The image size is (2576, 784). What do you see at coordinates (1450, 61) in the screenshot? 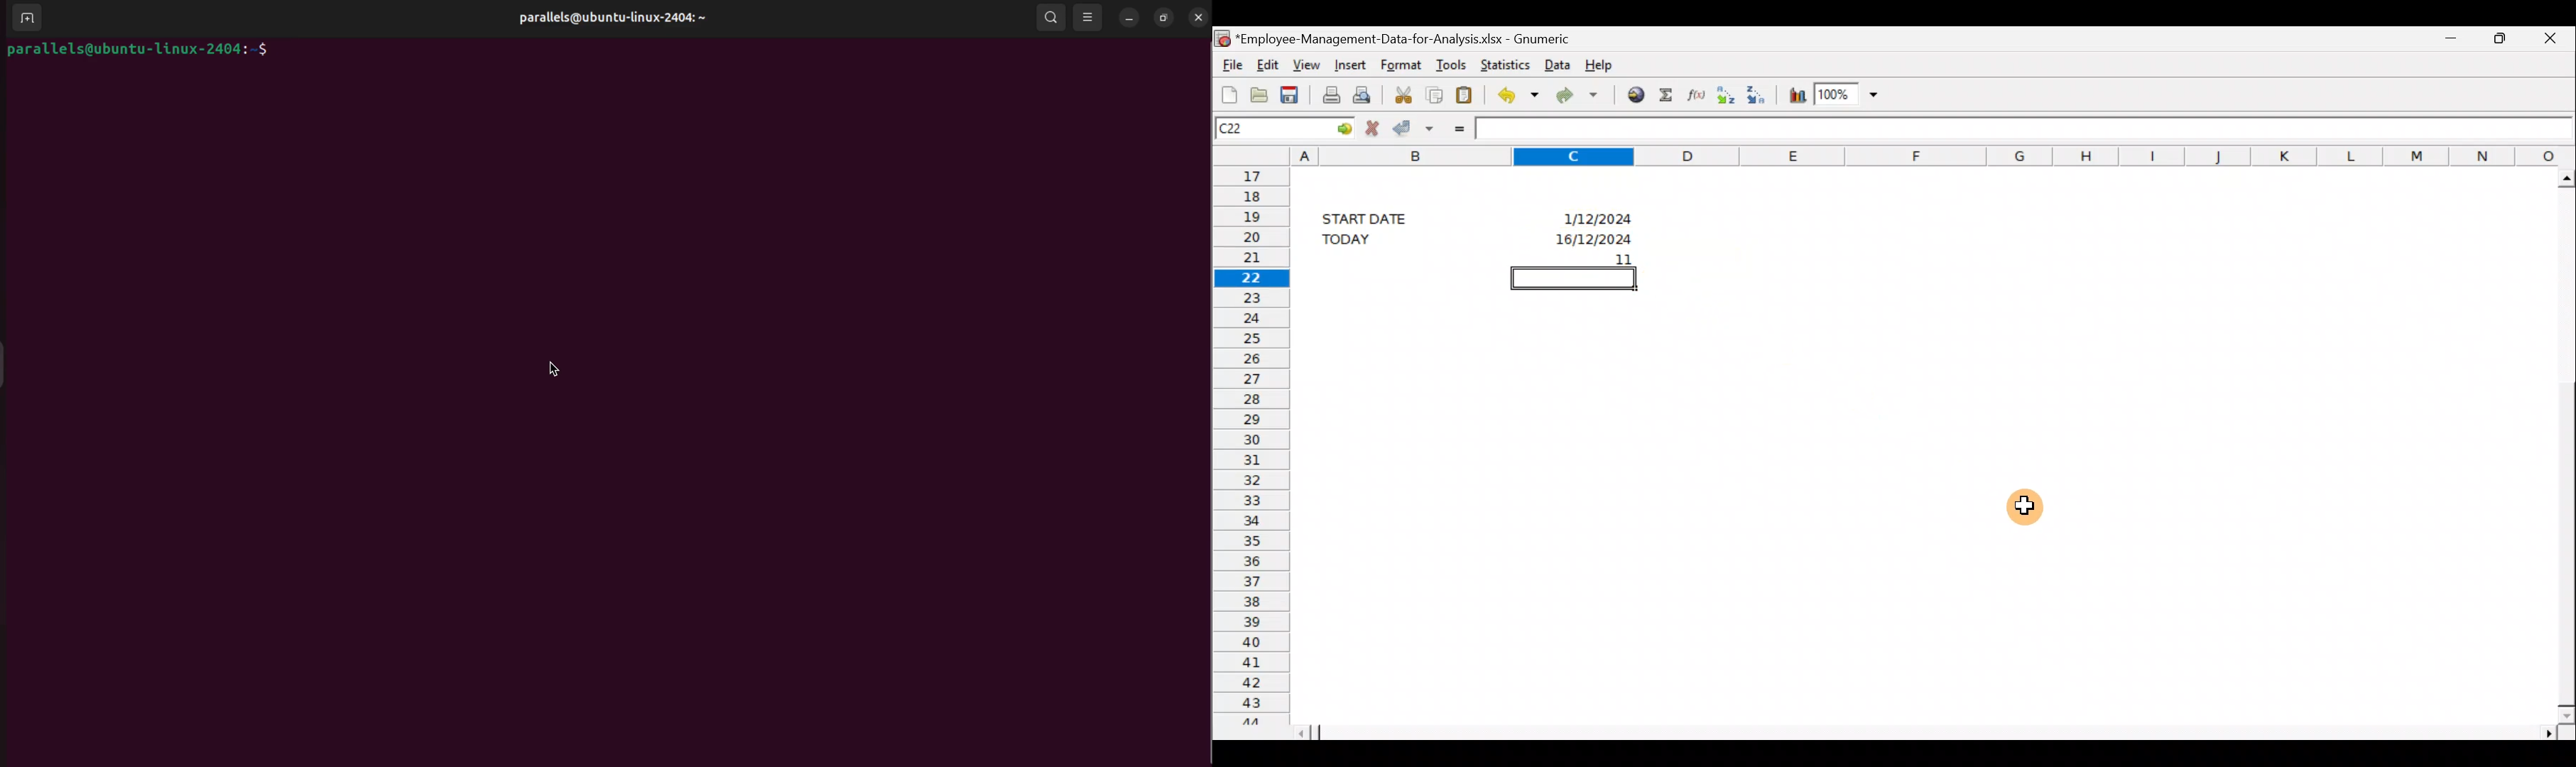
I see `Tools` at bounding box center [1450, 61].